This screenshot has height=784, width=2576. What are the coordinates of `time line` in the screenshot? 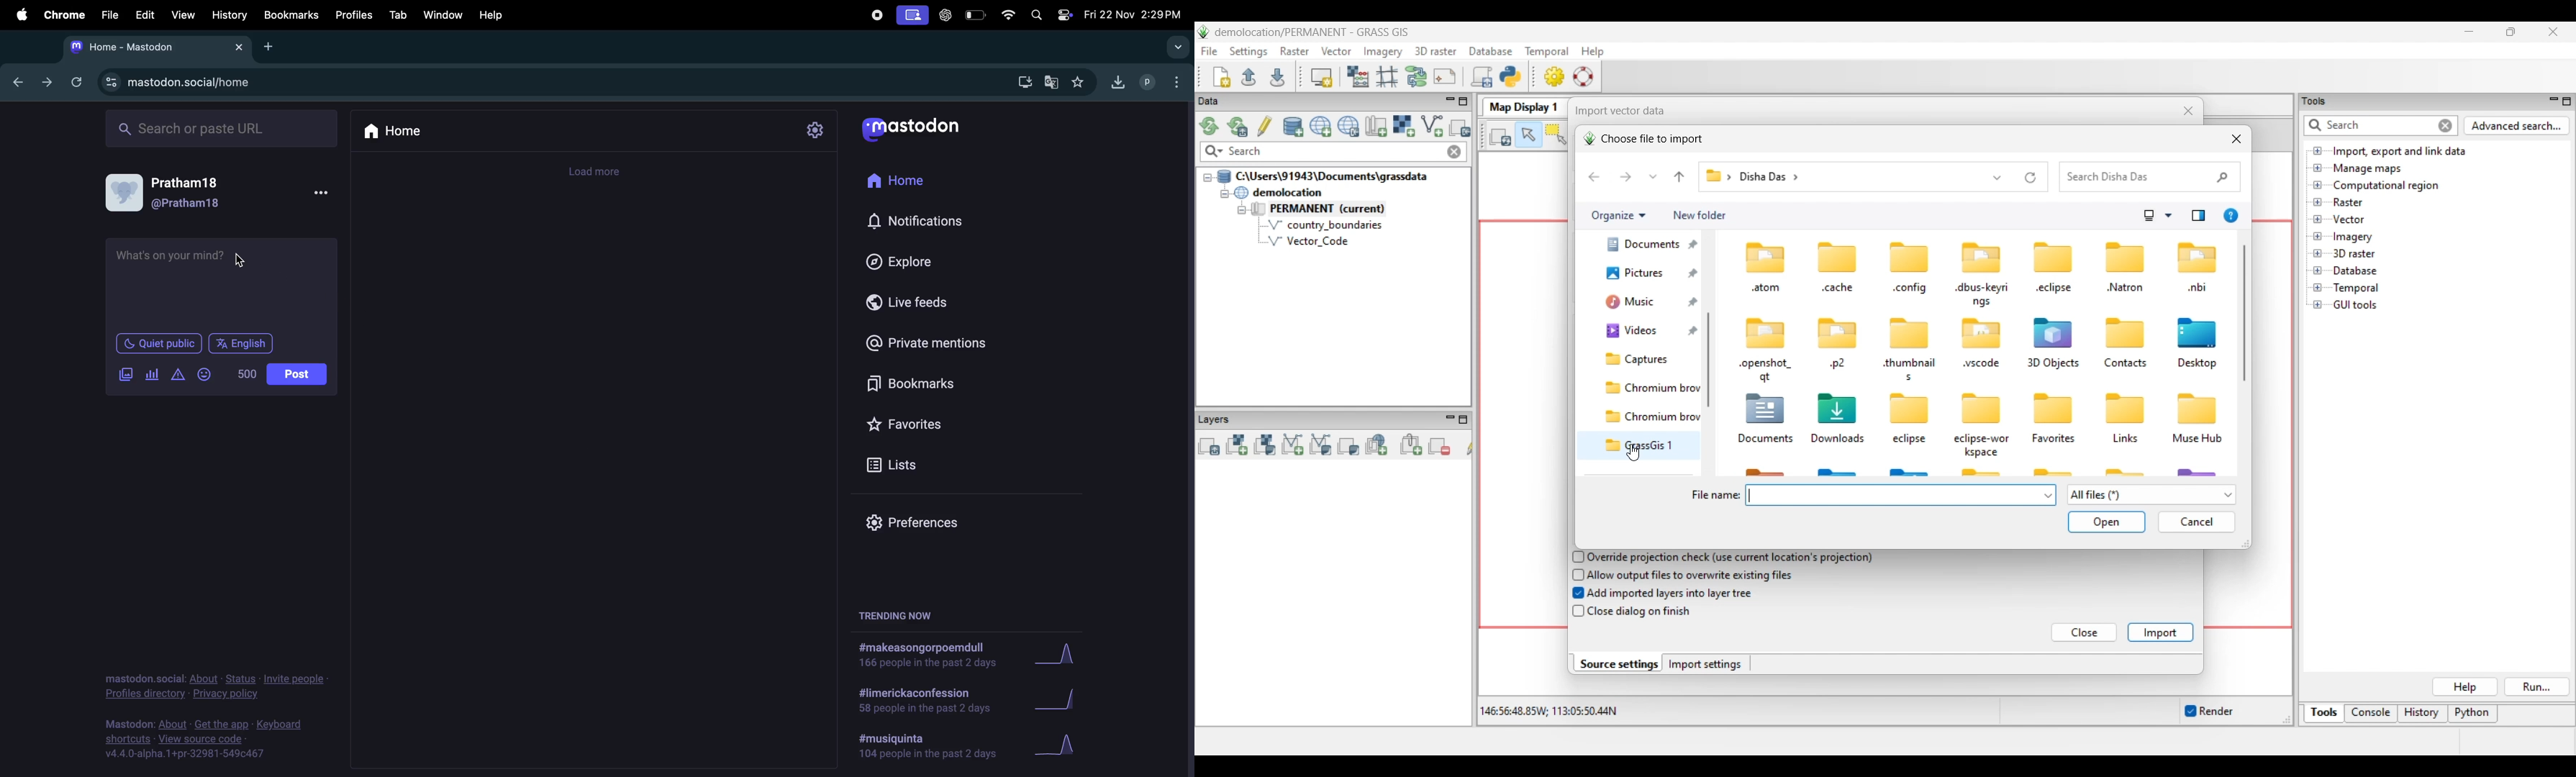 It's located at (602, 171).